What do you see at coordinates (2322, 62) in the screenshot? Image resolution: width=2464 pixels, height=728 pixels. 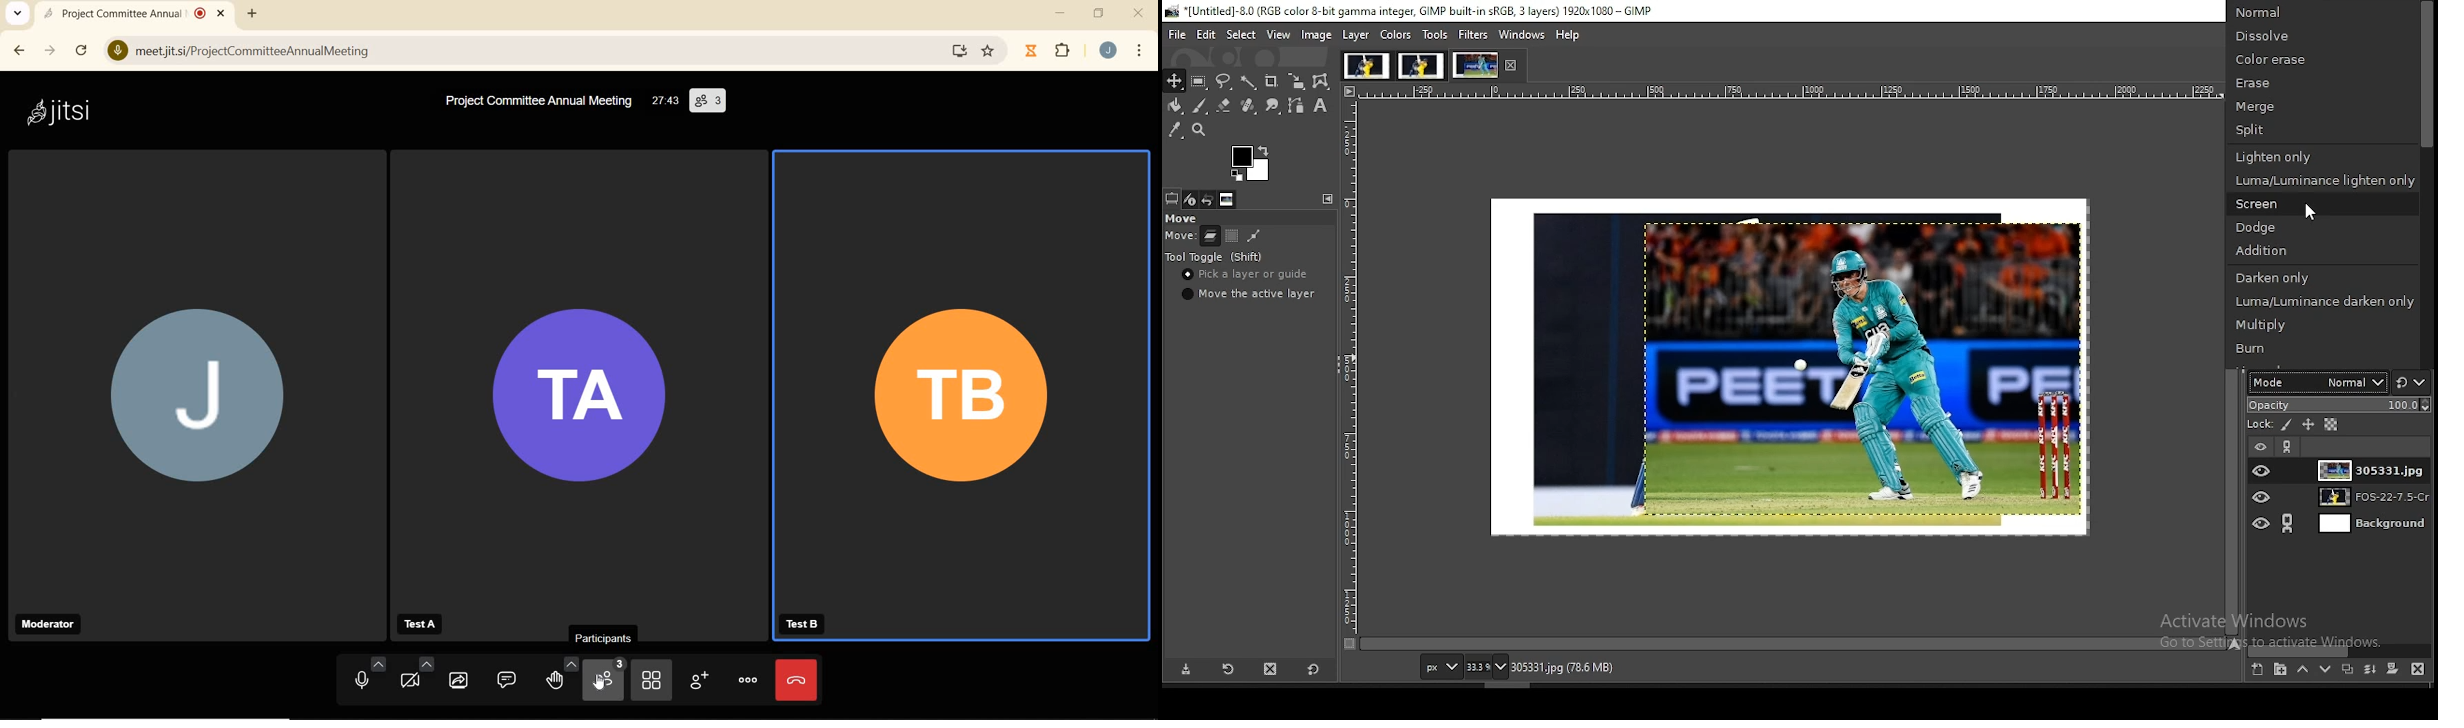 I see `color erase` at bounding box center [2322, 62].